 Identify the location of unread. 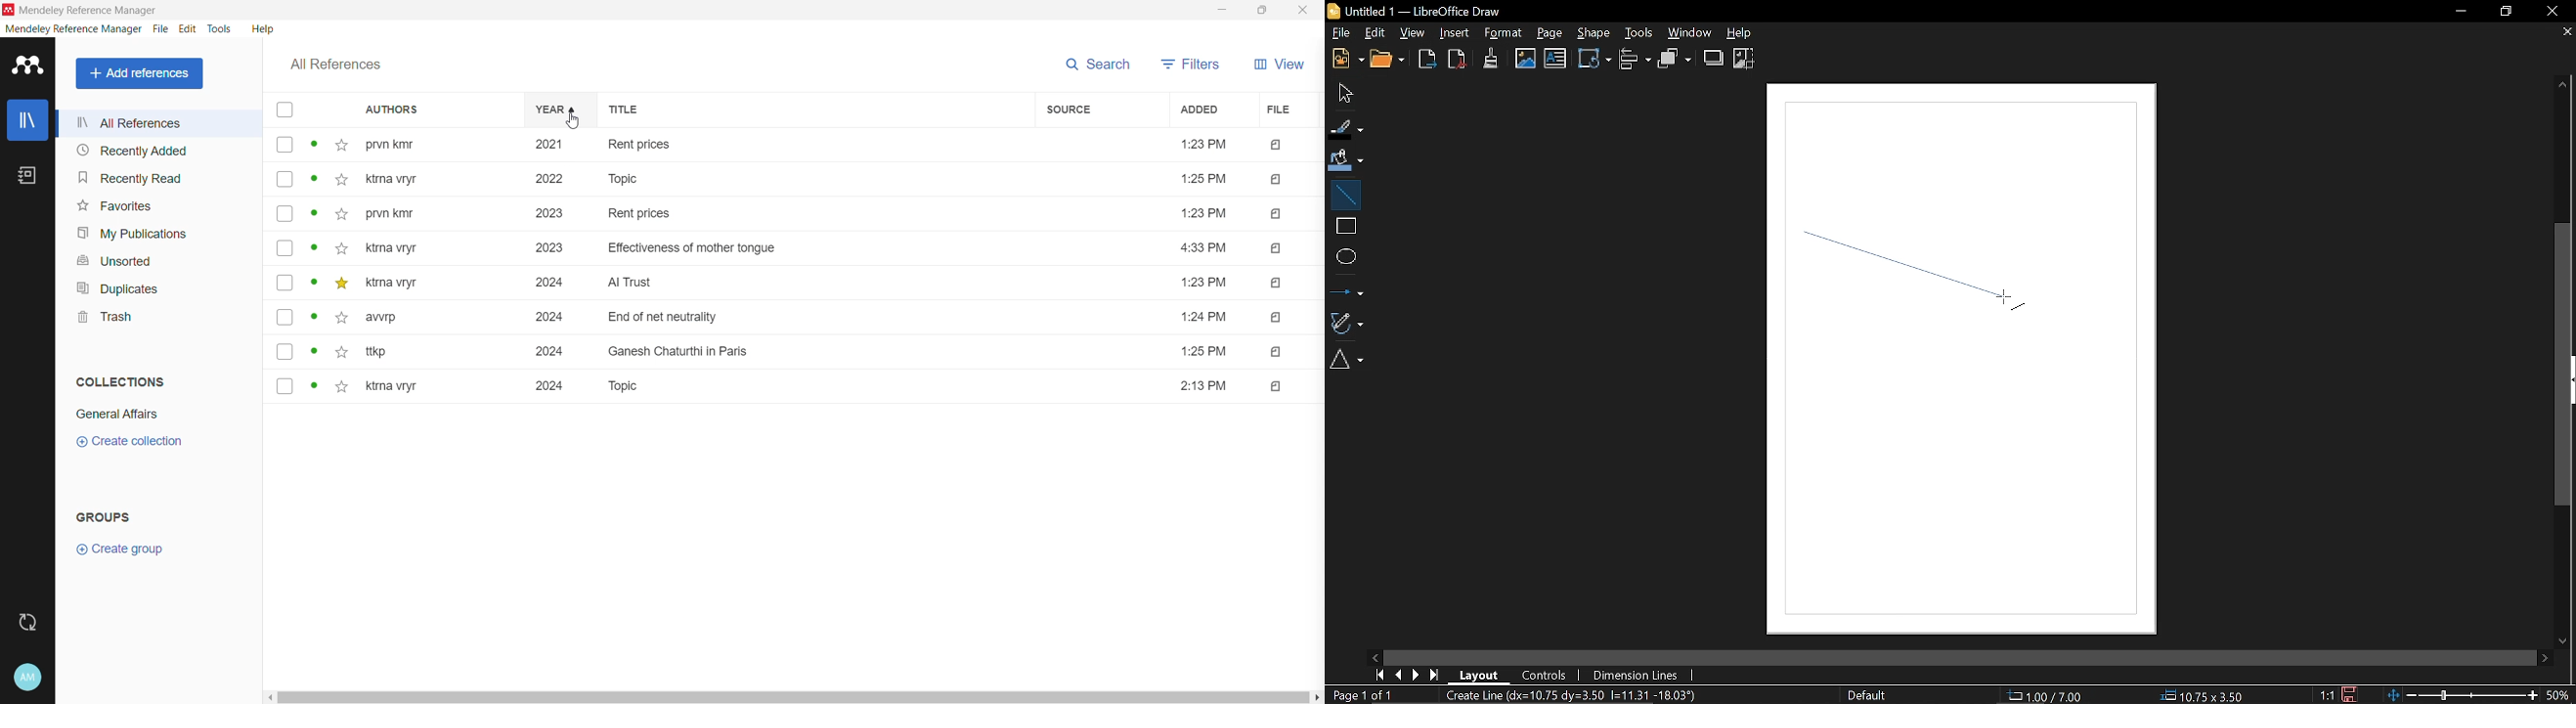
(314, 349).